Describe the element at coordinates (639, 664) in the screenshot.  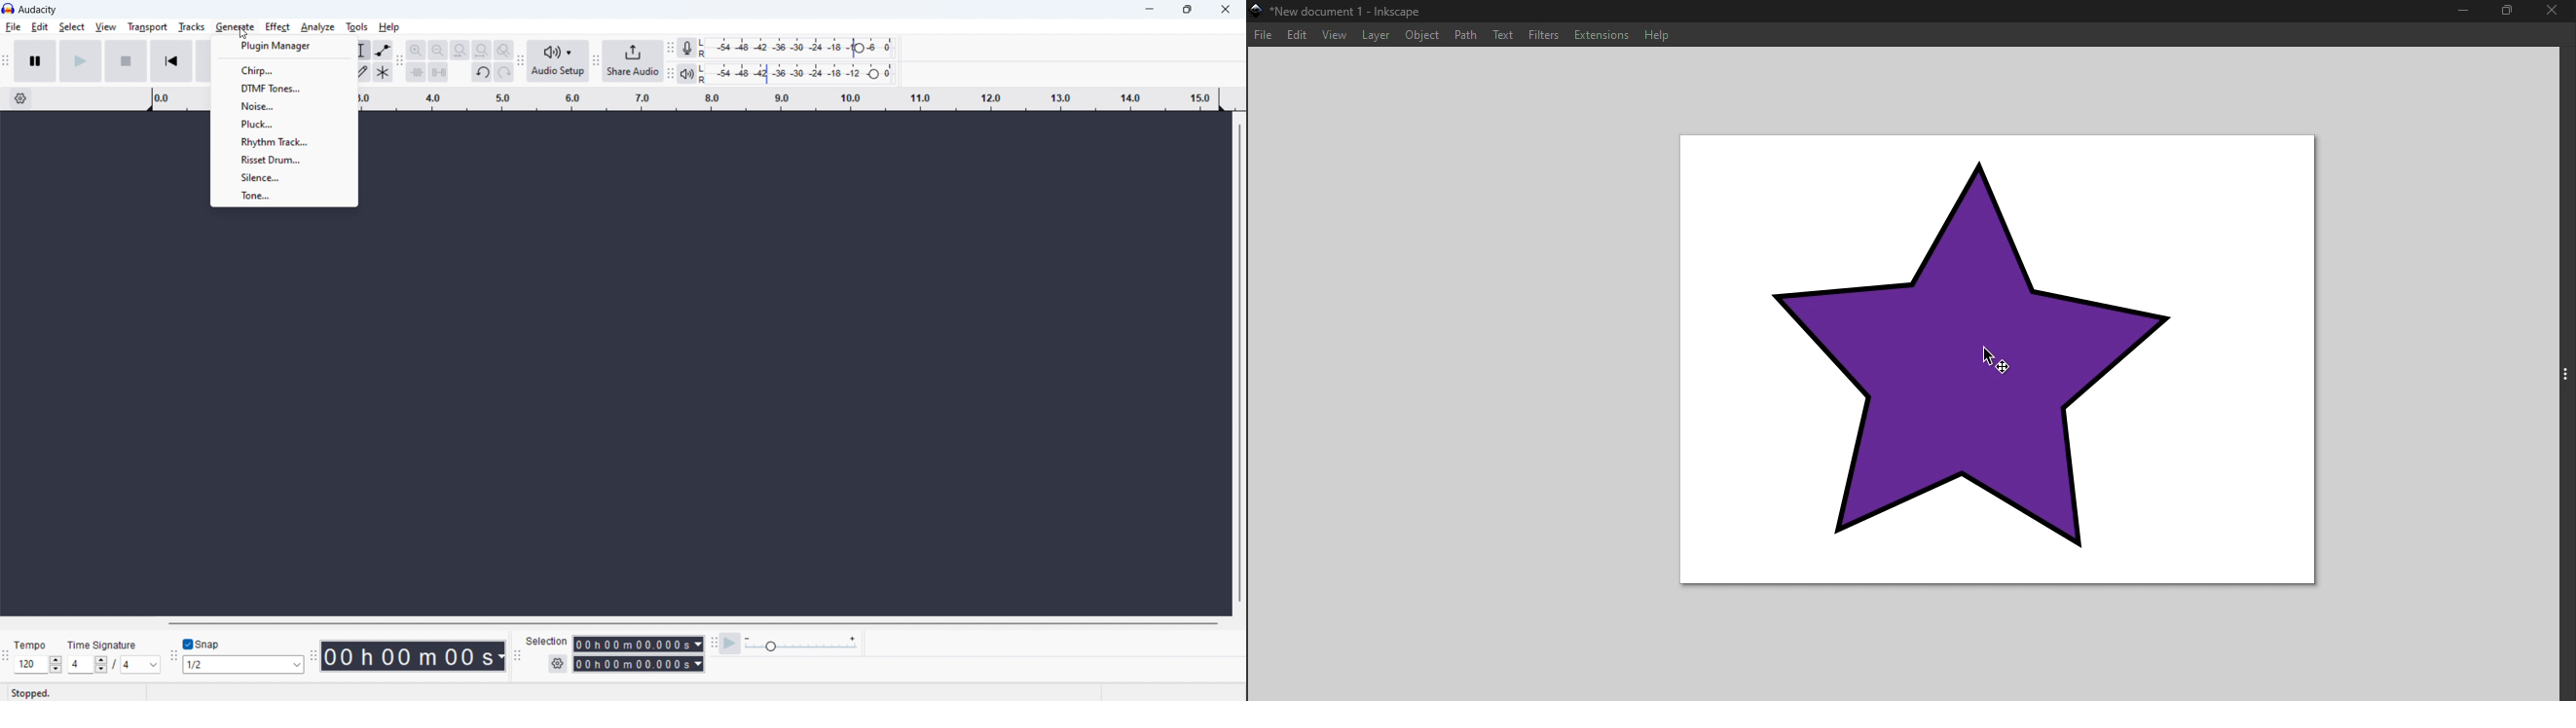
I see `end time` at that location.